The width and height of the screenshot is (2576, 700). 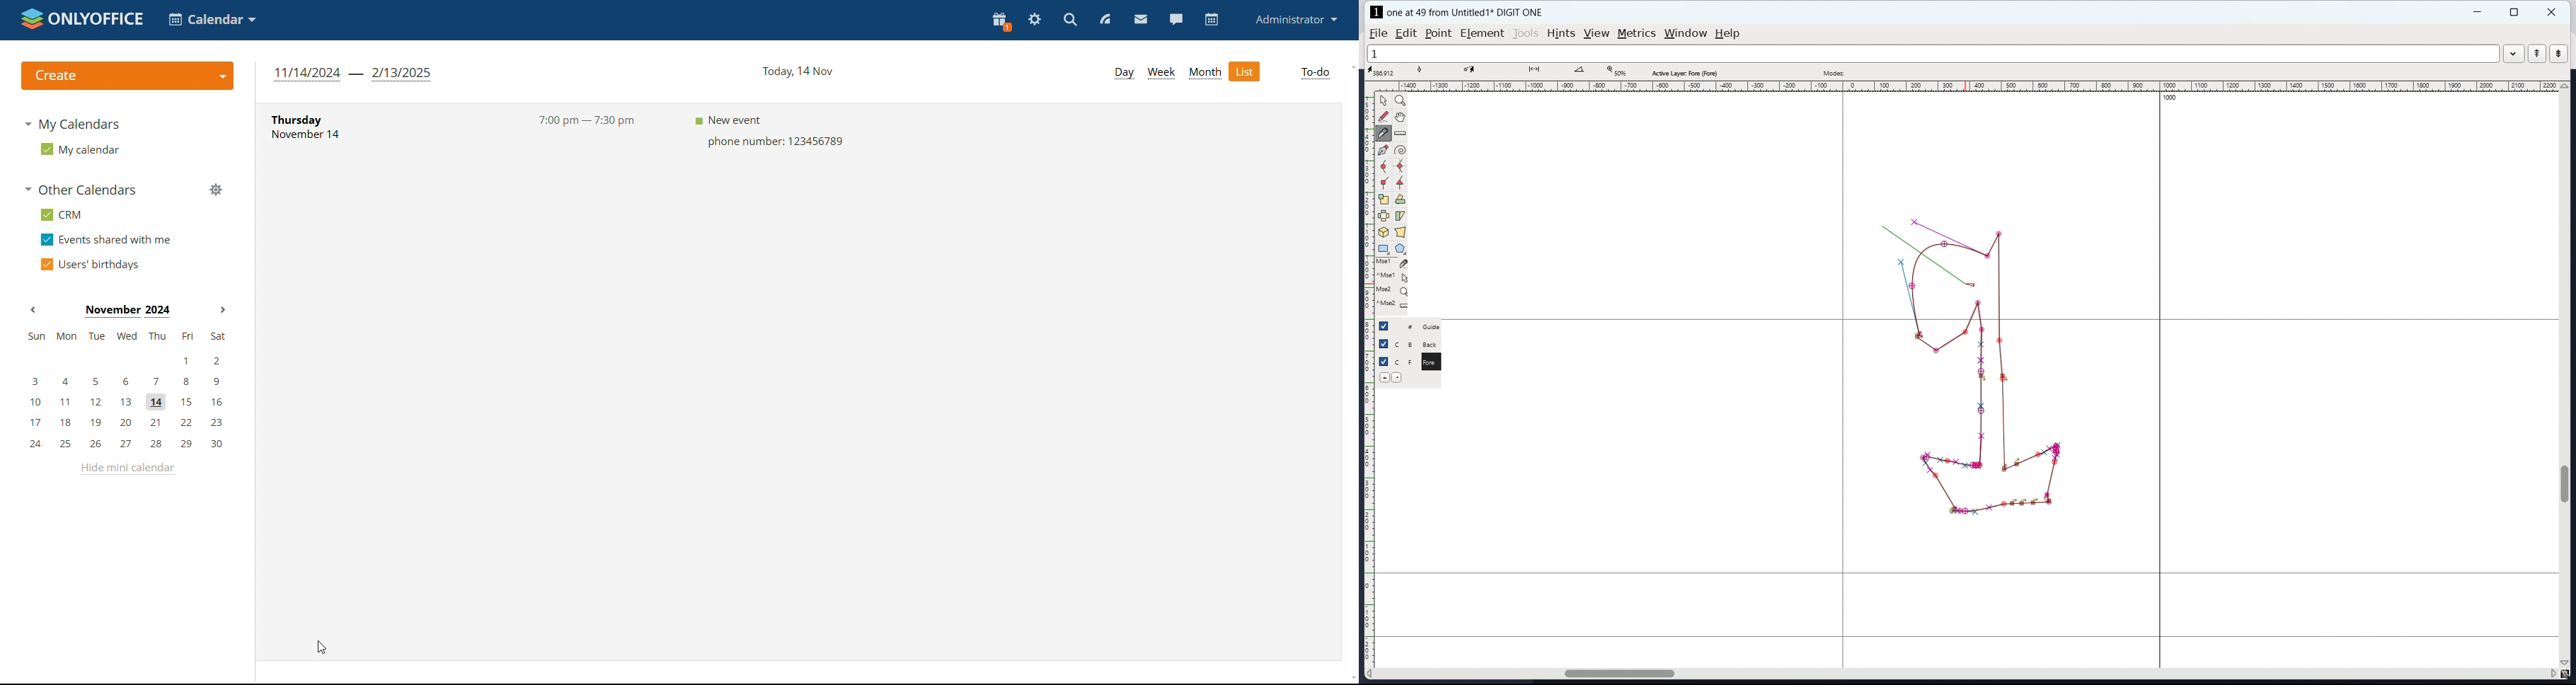 I want to click on C B, so click(x=1405, y=343).